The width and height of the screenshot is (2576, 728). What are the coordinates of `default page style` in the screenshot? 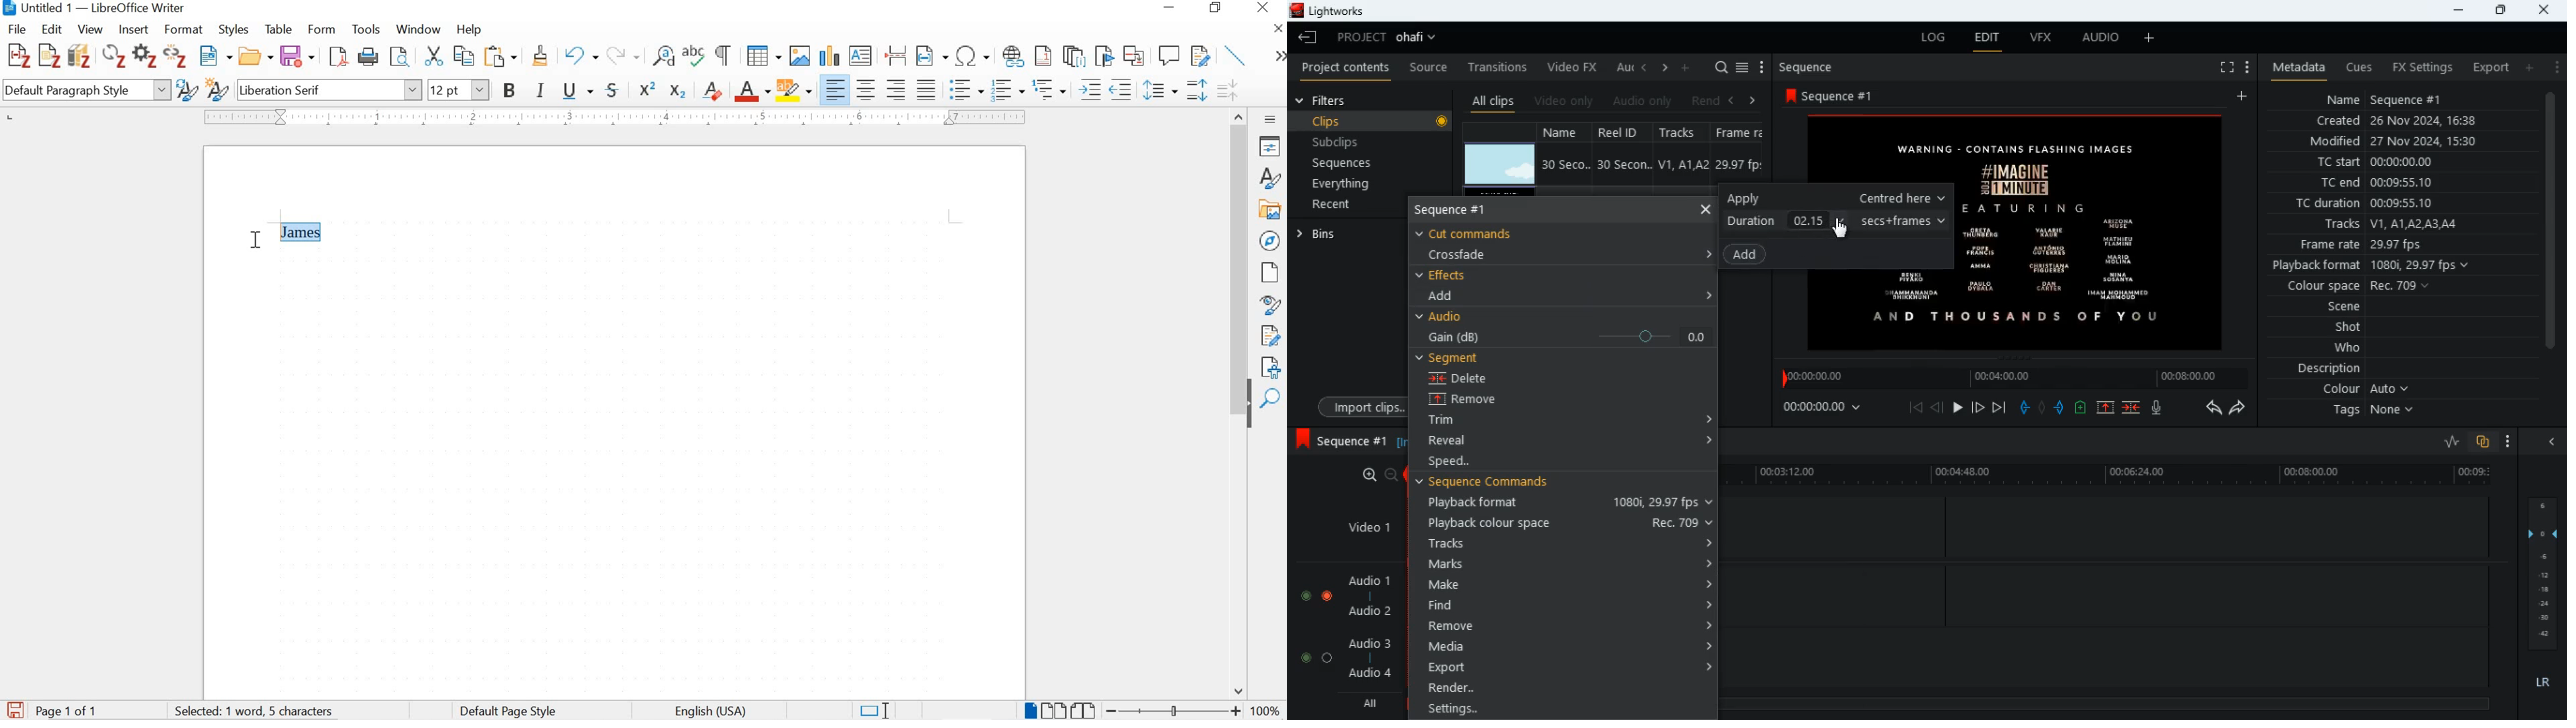 It's located at (511, 711).